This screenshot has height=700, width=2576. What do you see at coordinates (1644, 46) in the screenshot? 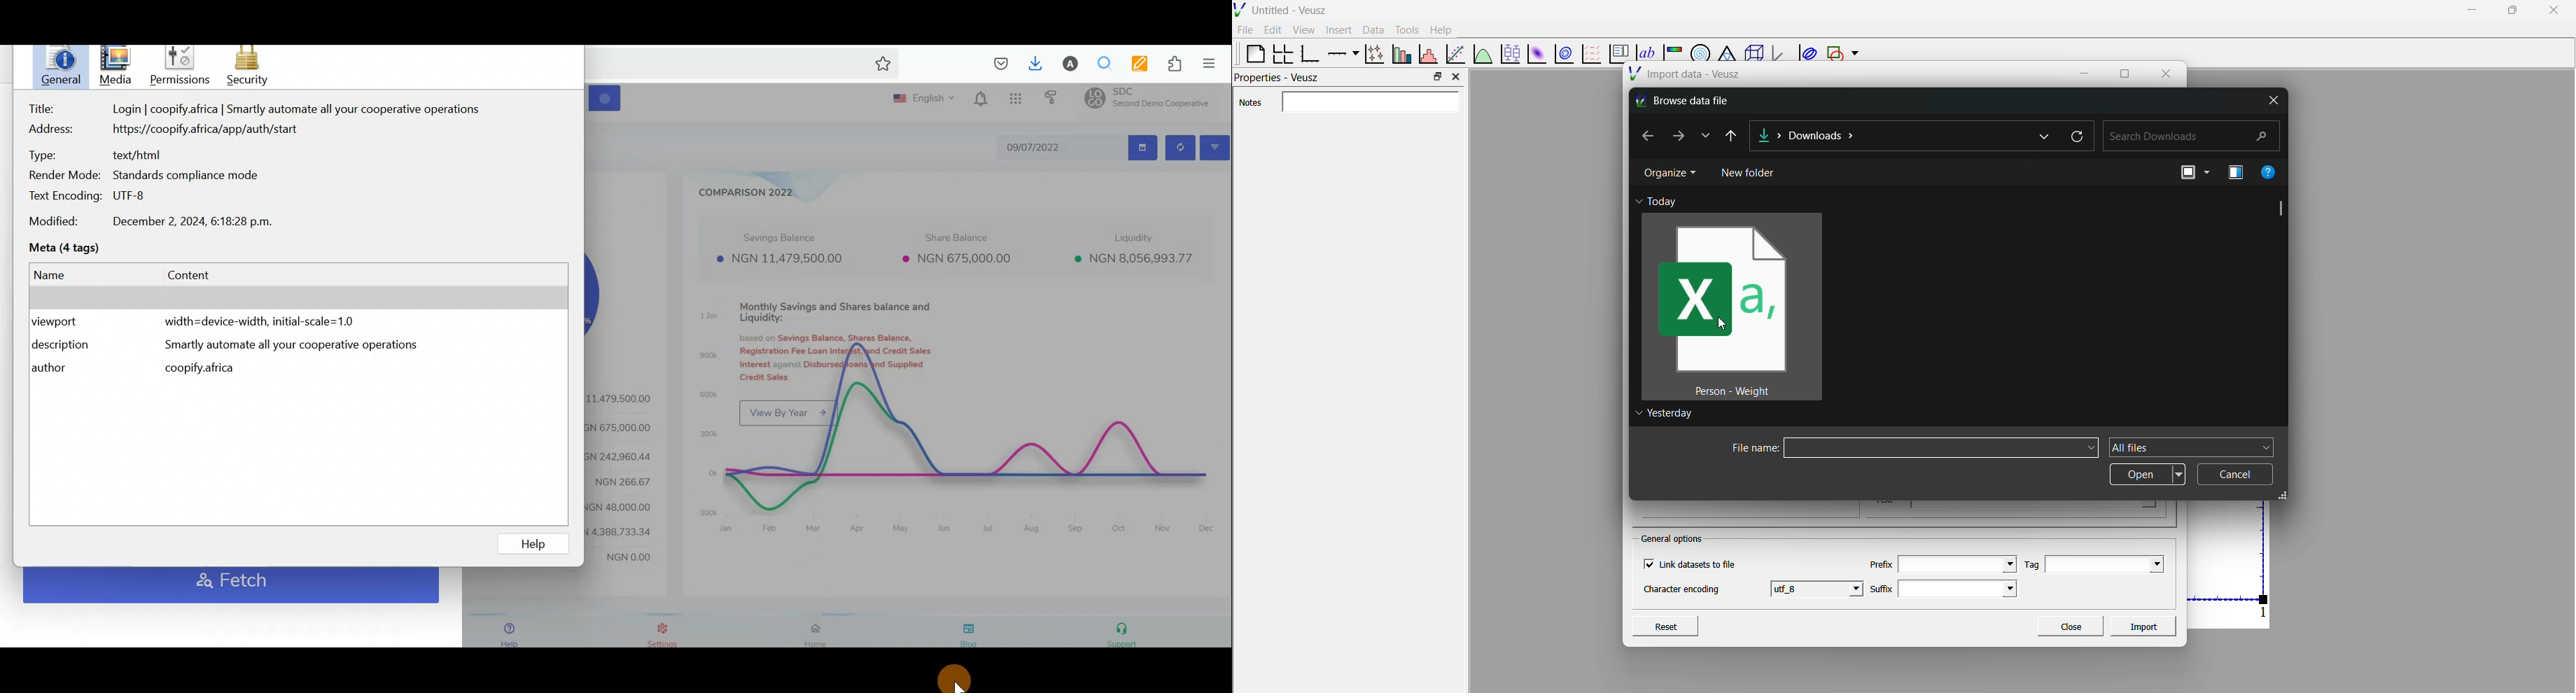
I see `text label` at bounding box center [1644, 46].